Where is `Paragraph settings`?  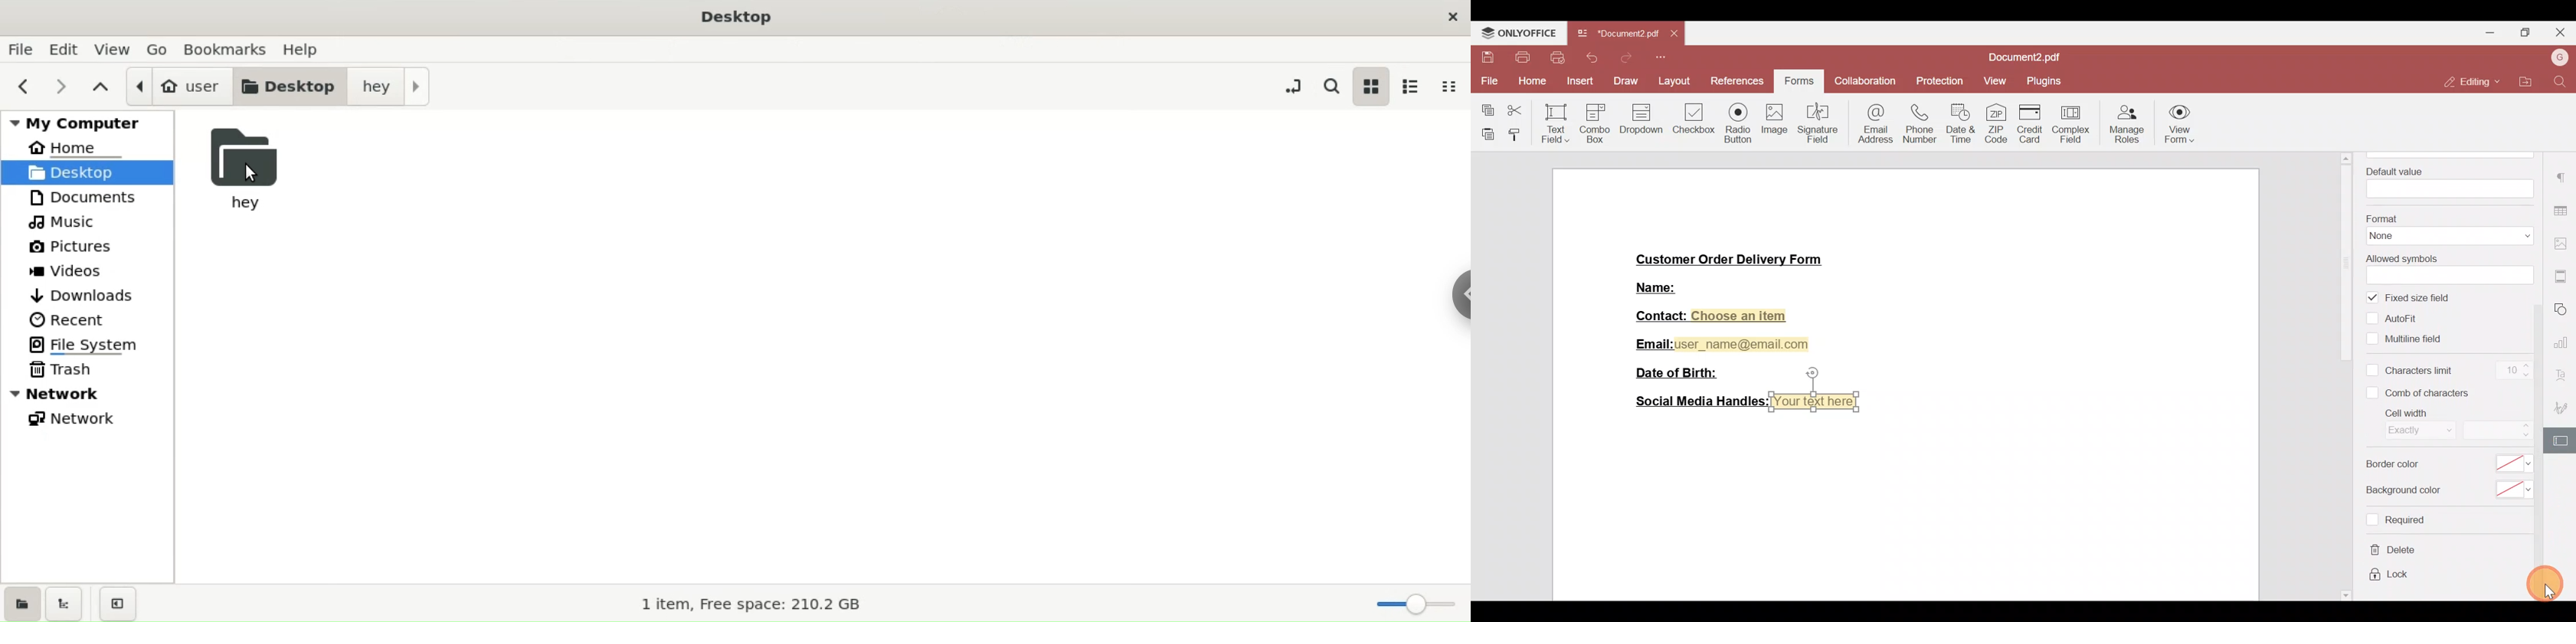
Paragraph settings is located at coordinates (2563, 179).